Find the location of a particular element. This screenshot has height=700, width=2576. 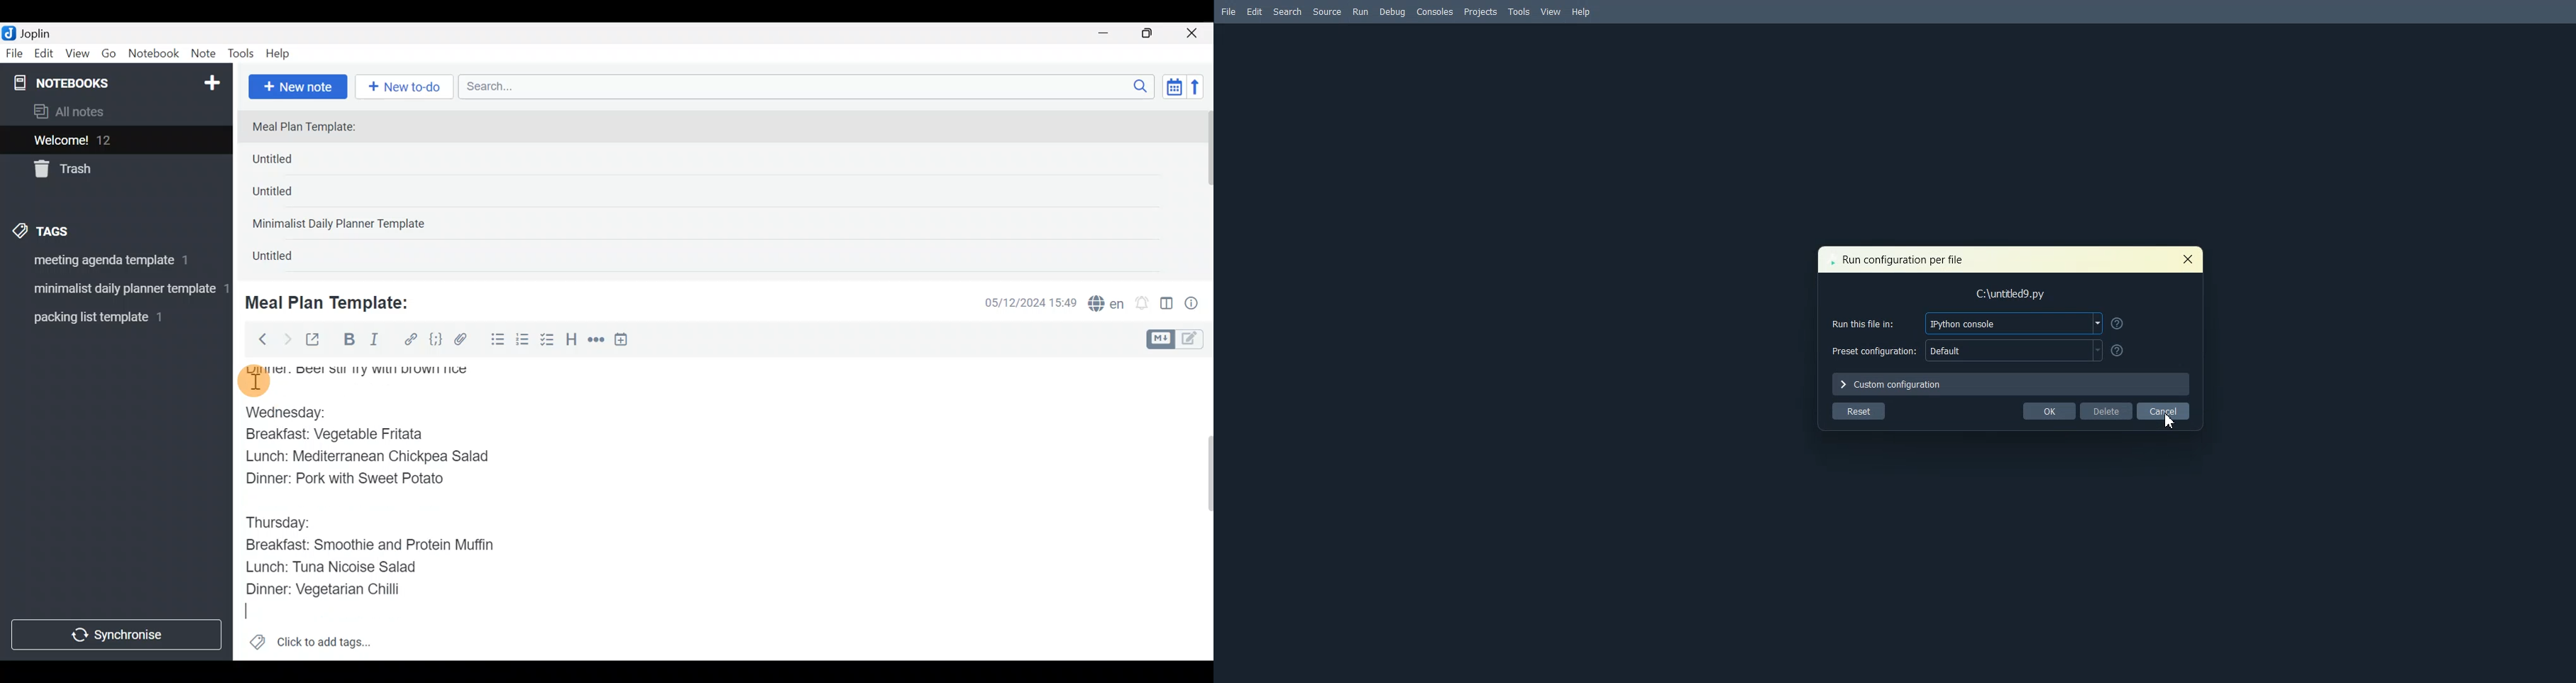

Breakfast: Smoothie and Protein Muffin is located at coordinates (373, 545).